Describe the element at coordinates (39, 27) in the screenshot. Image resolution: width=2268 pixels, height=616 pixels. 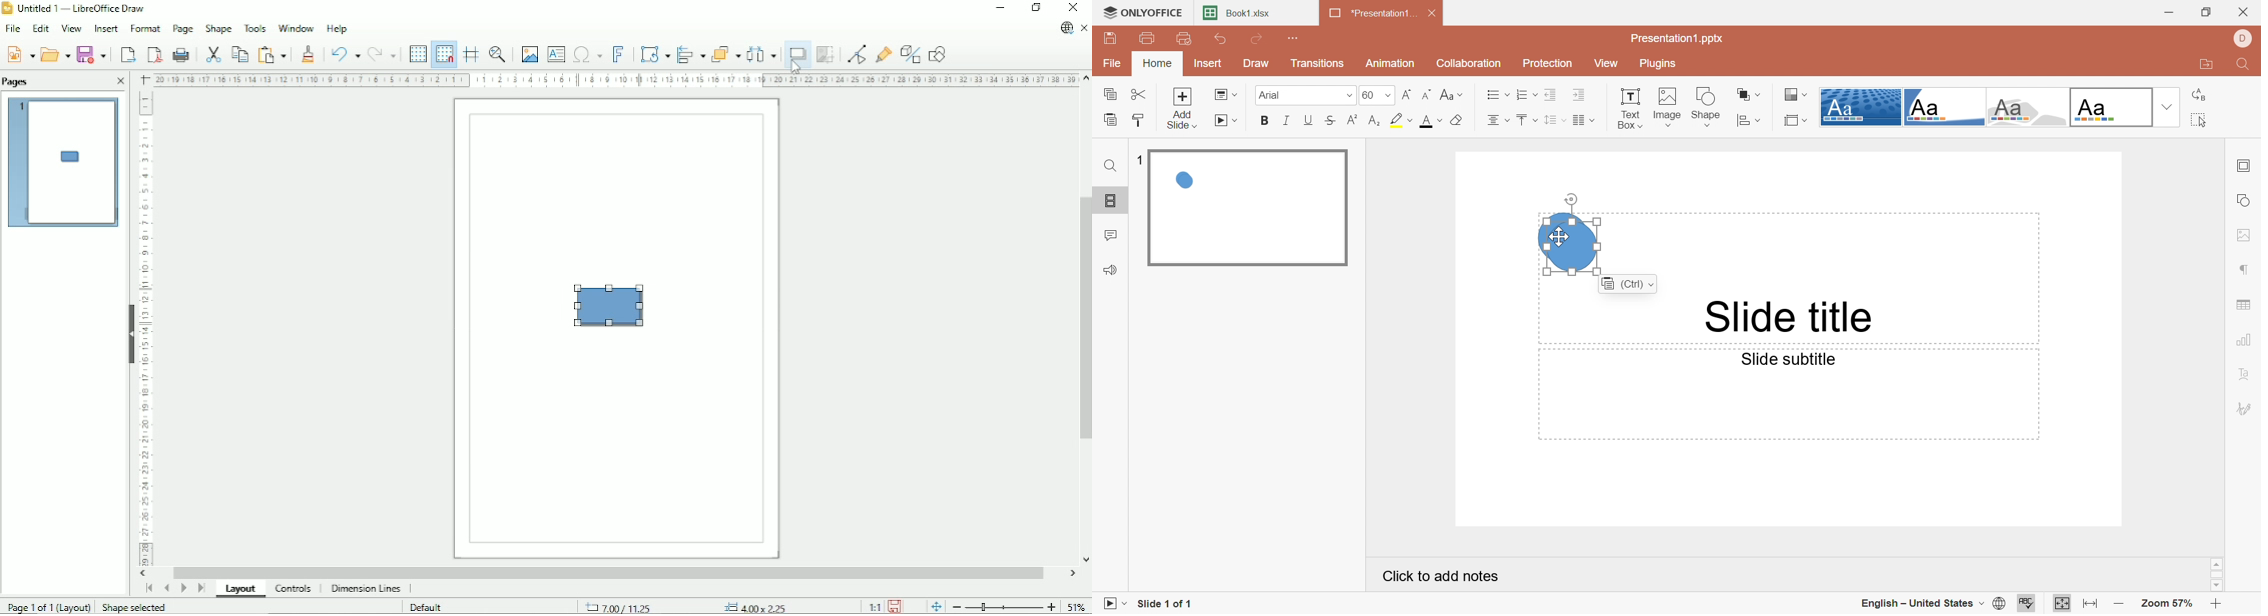
I see `Edit` at that location.